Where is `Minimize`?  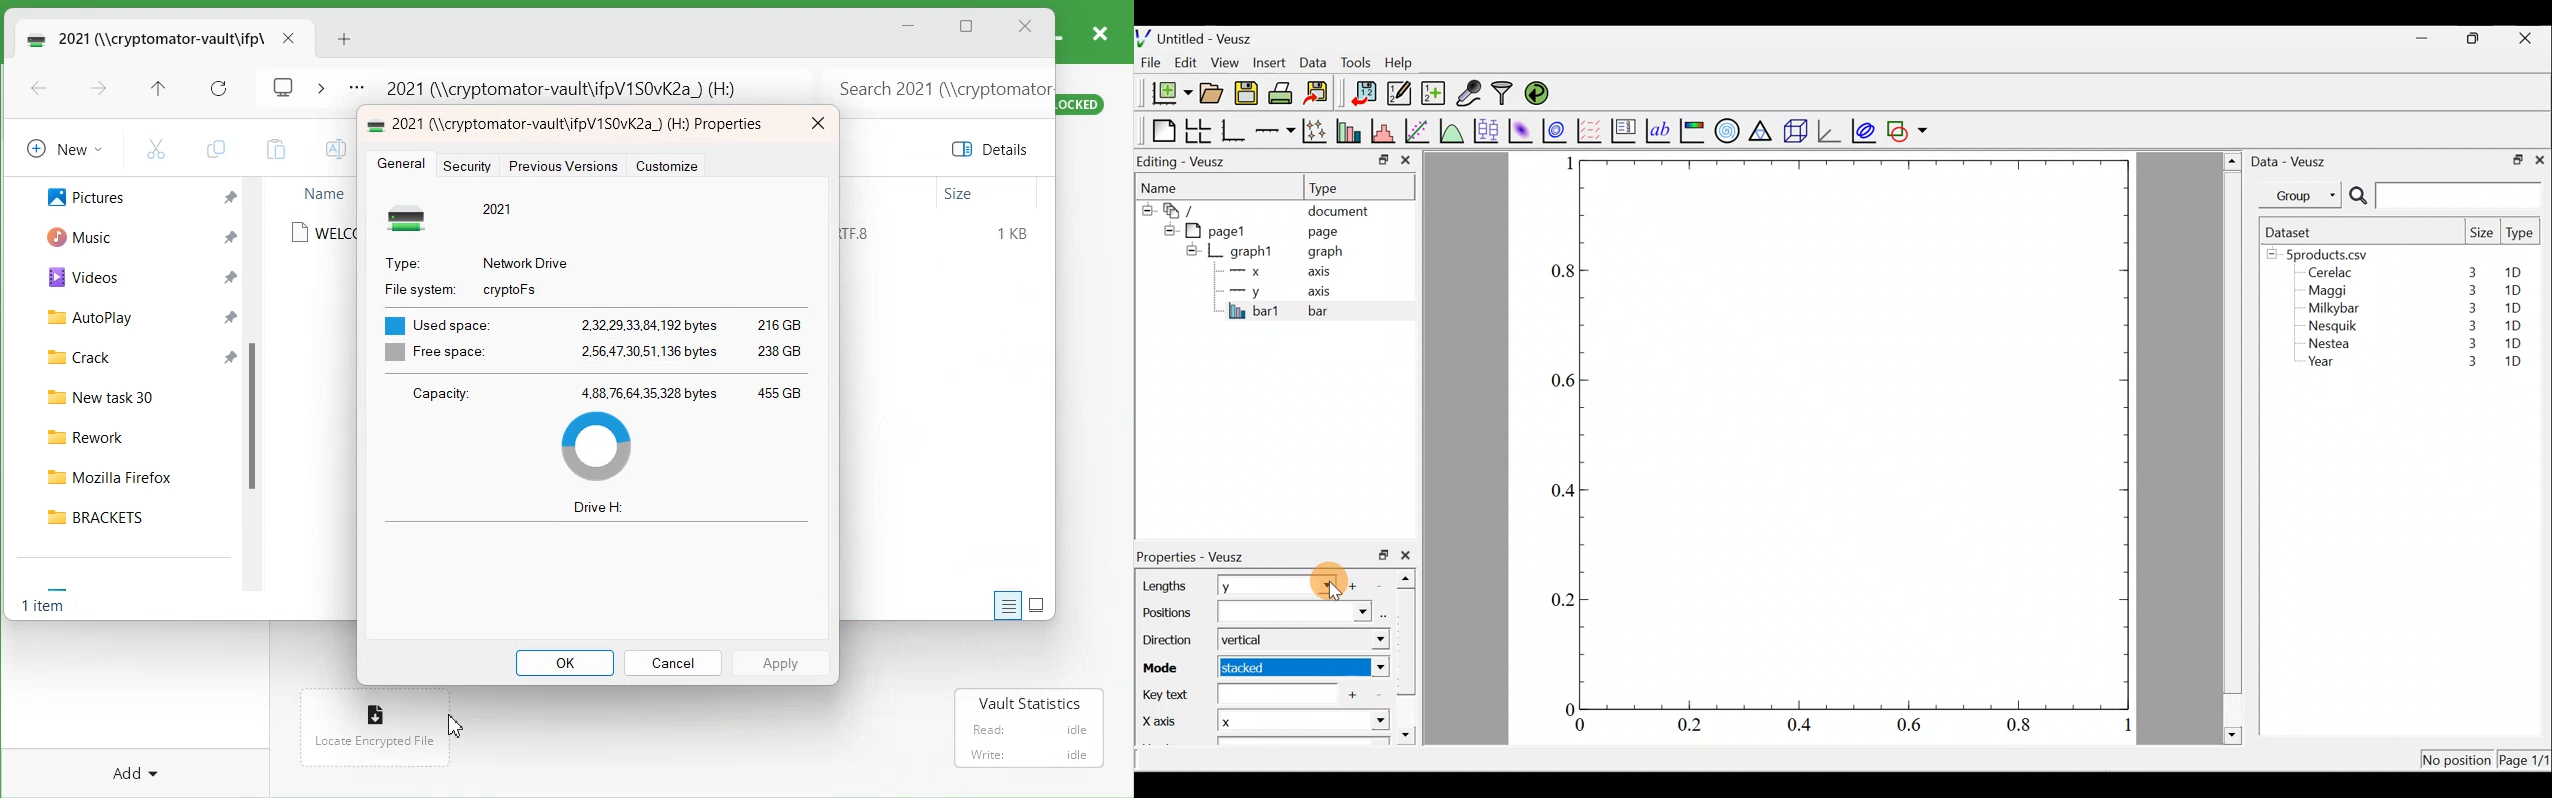 Minimize is located at coordinates (909, 26).